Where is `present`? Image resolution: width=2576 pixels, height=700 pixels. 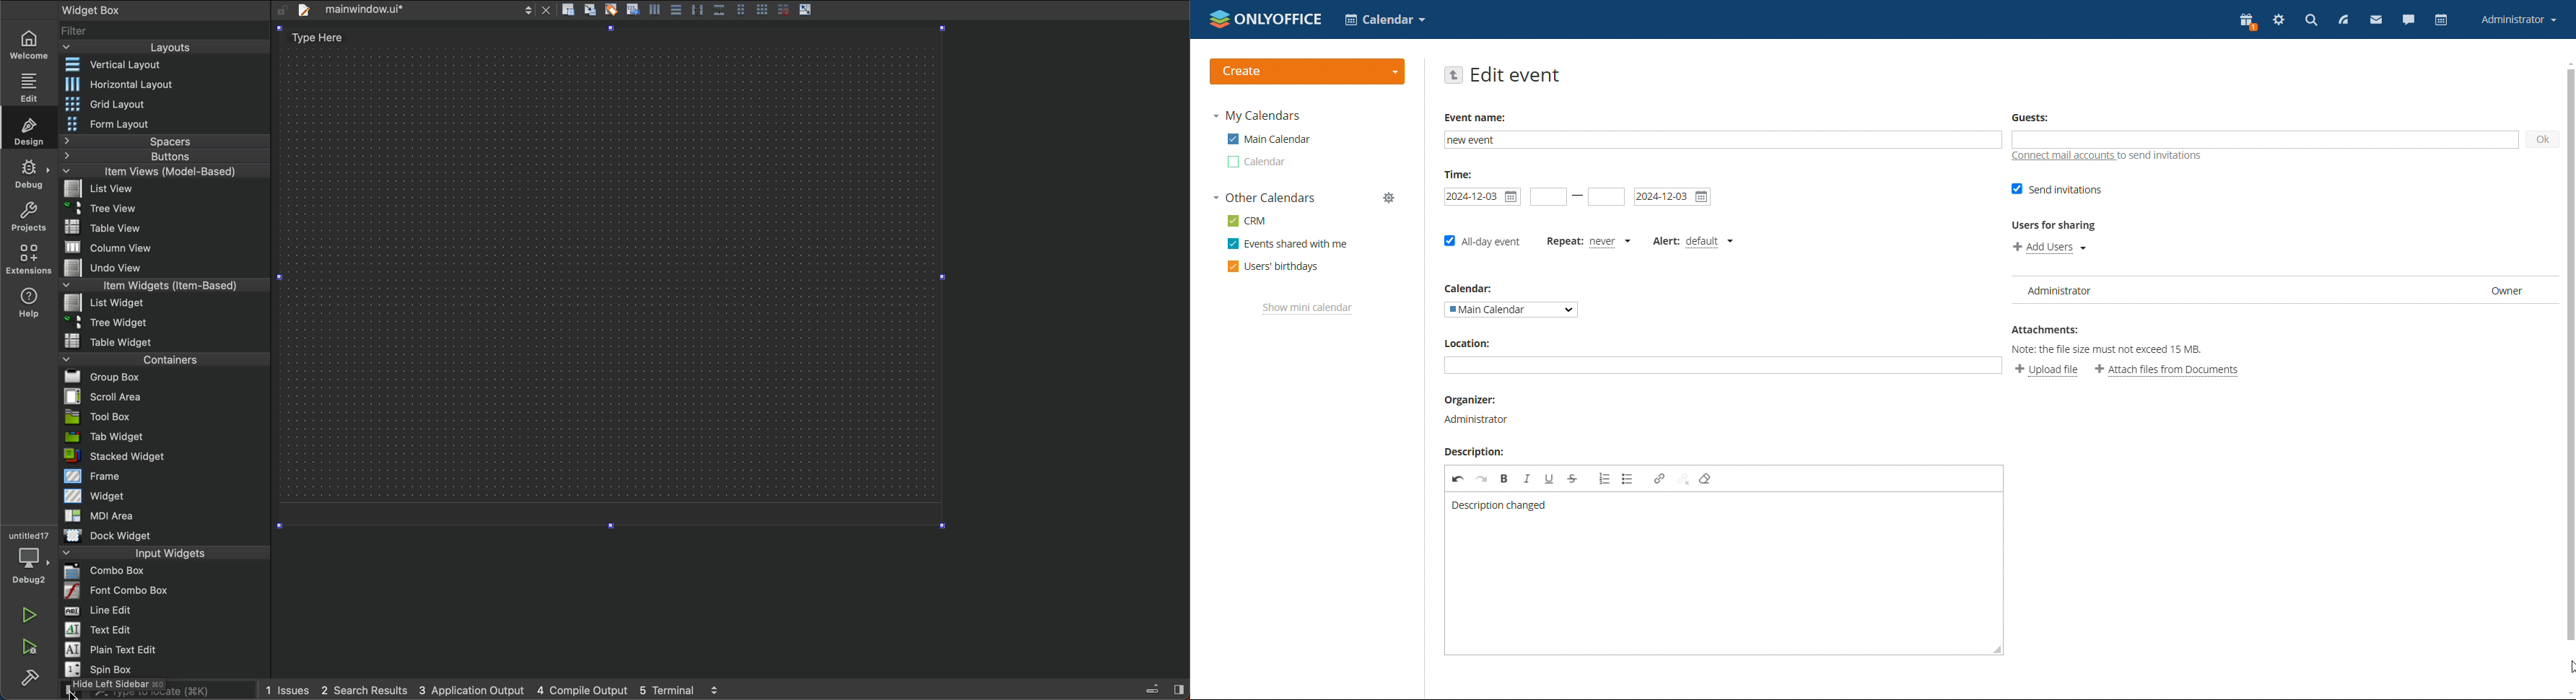
present is located at coordinates (2248, 22).